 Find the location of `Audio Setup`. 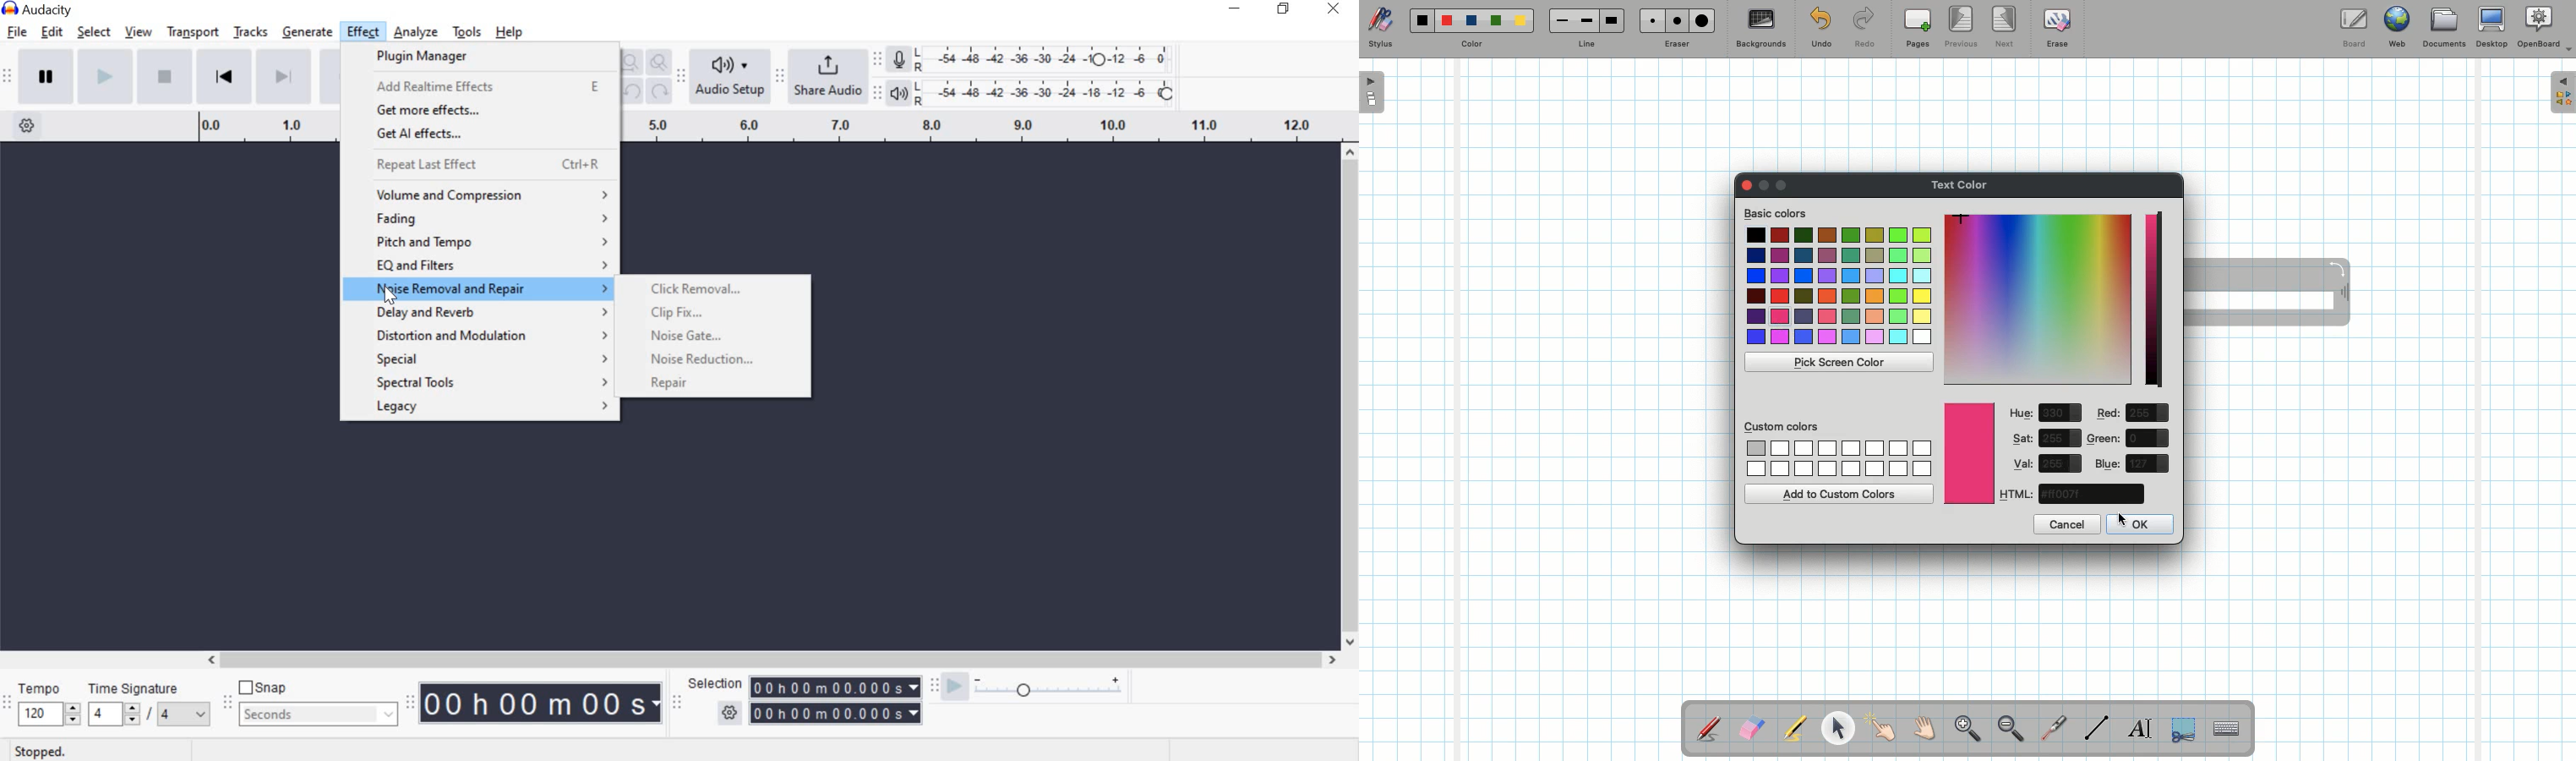

Audio Setup is located at coordinates (731, 78).